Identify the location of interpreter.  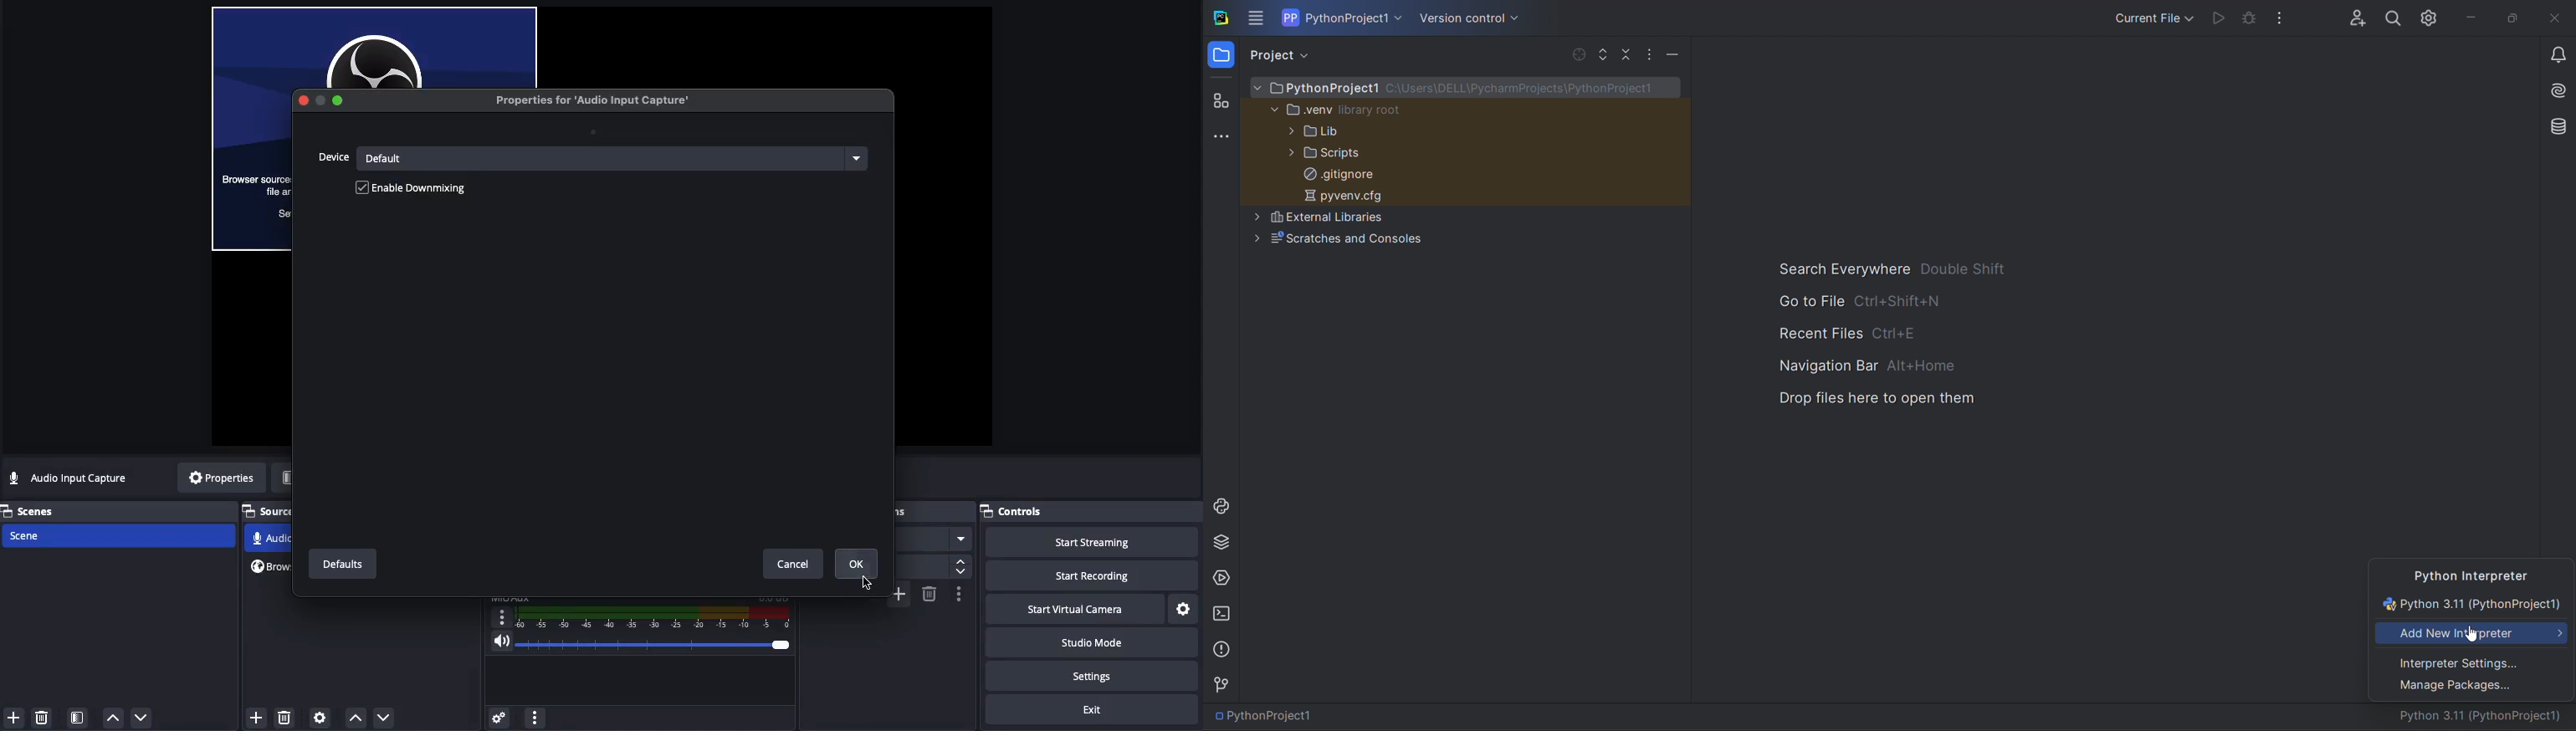
(2485, 717).